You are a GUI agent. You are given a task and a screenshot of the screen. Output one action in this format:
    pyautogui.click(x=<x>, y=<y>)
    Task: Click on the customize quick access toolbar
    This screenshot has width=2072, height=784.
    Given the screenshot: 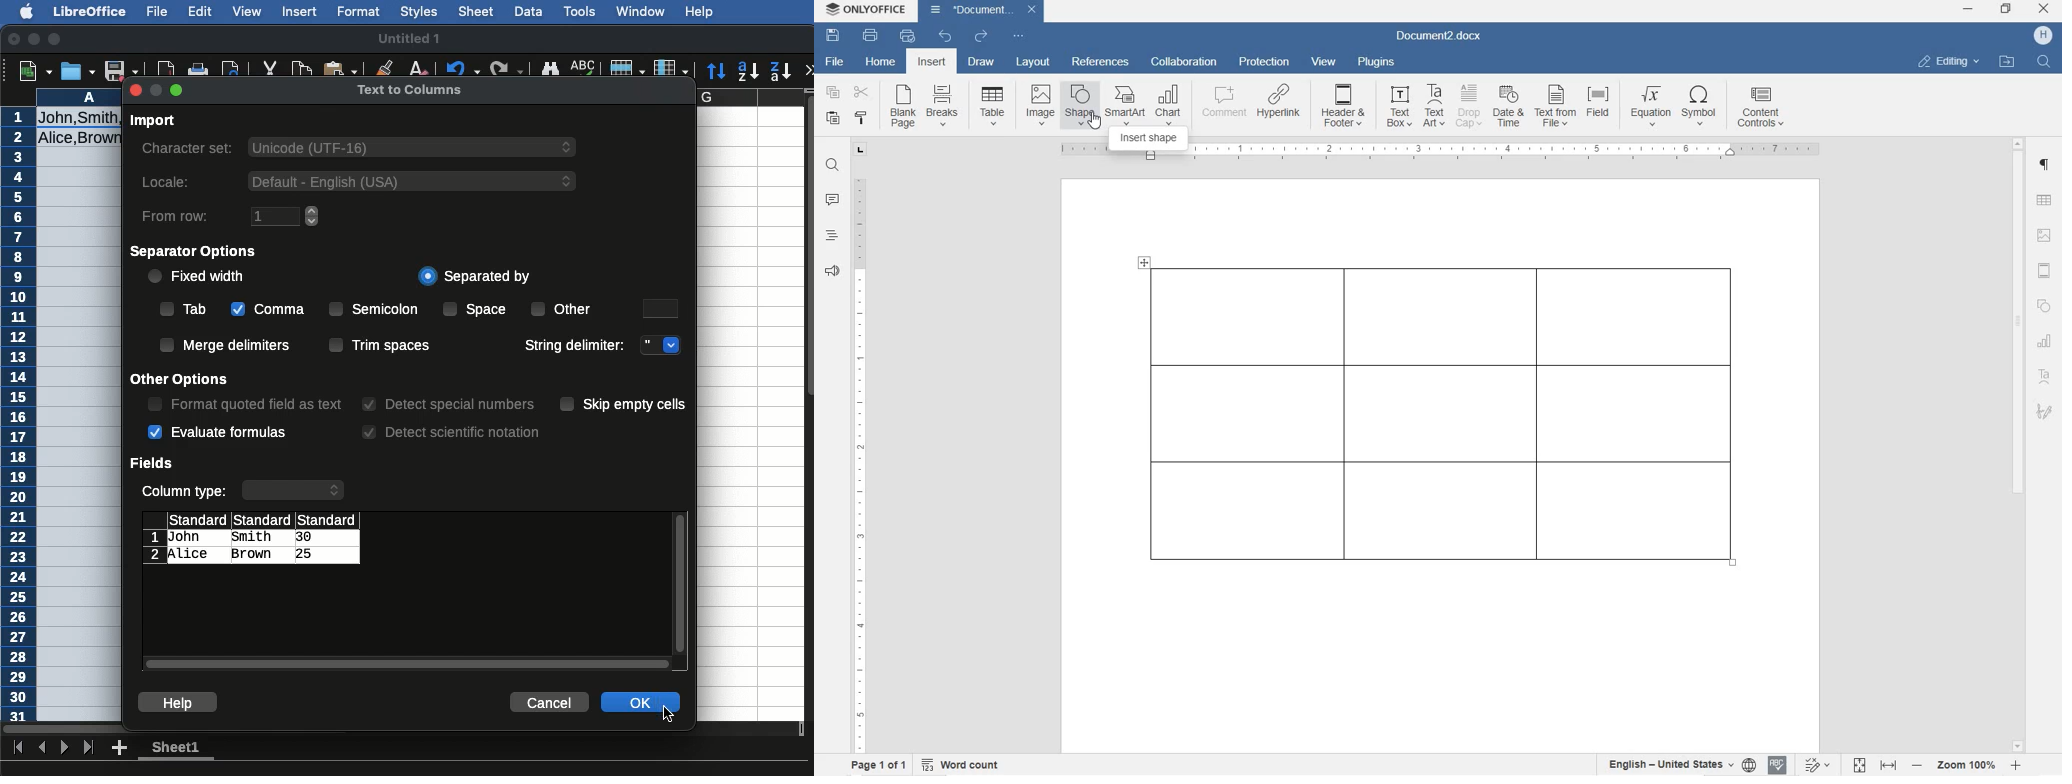 What is the action you would take?
    pyautogui.click(x=1018, y=36)
    